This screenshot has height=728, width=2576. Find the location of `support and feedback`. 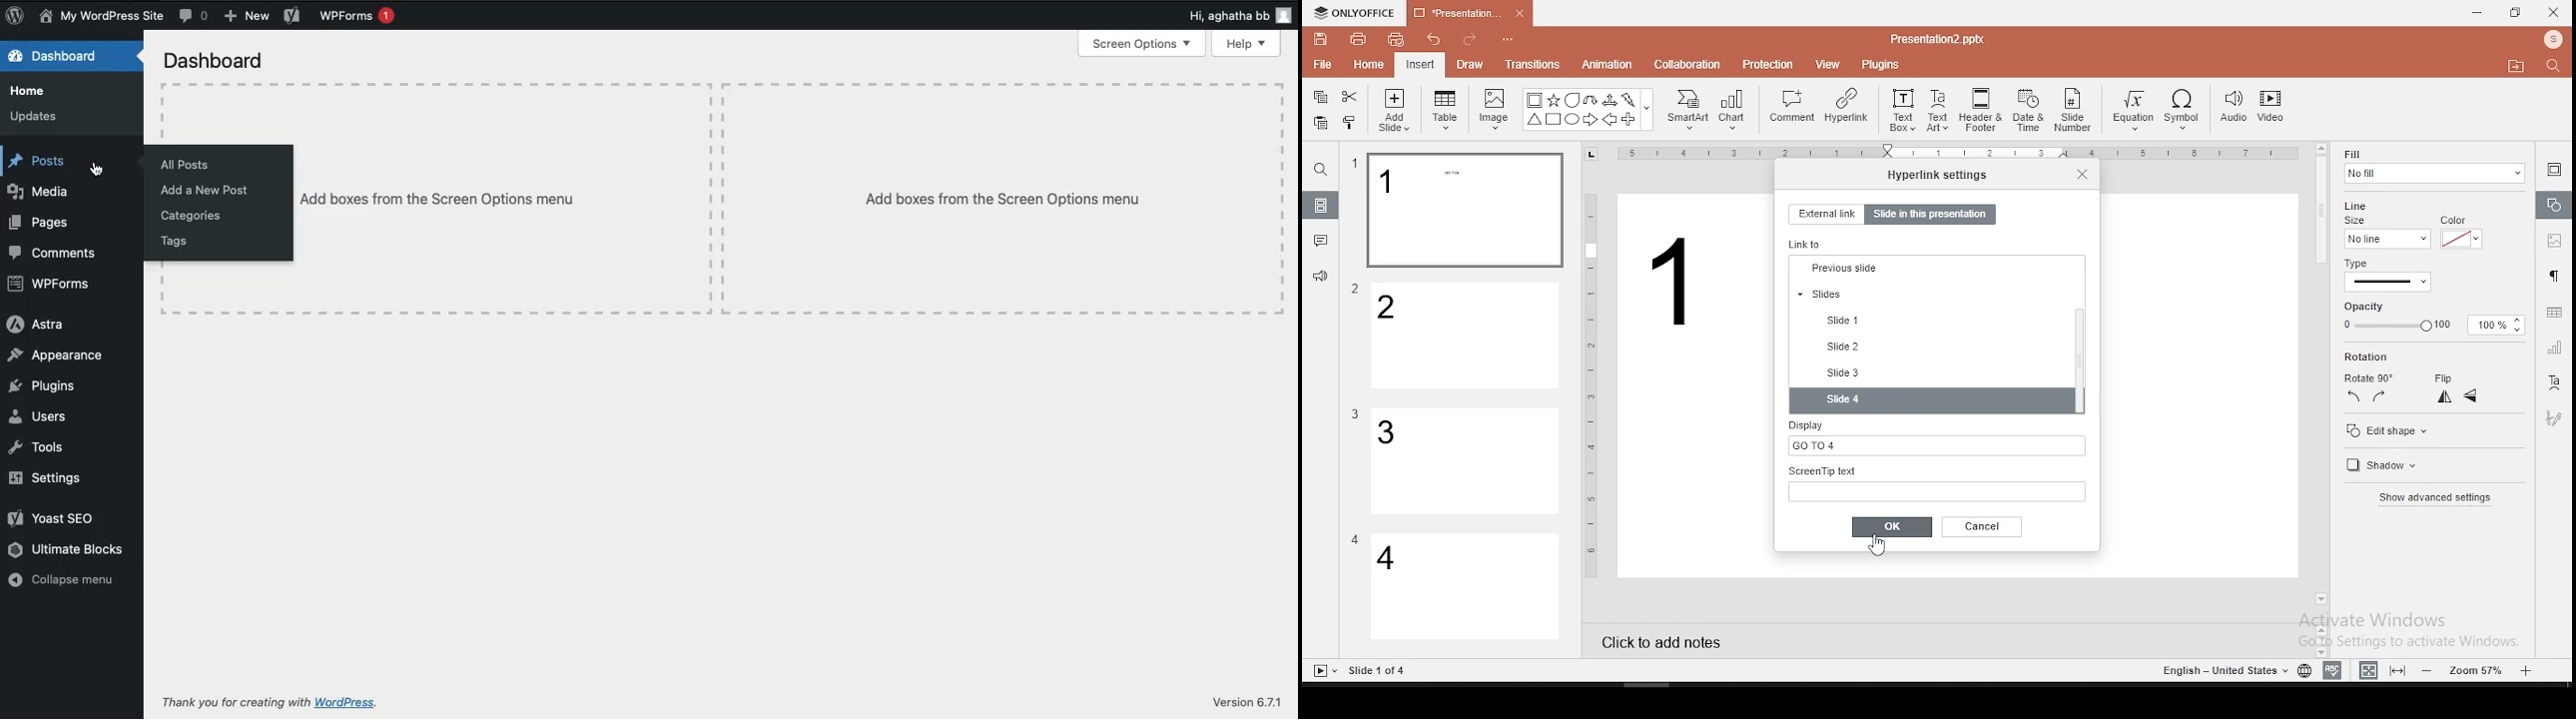

support and feedback is located at coordinates (1320, 279).